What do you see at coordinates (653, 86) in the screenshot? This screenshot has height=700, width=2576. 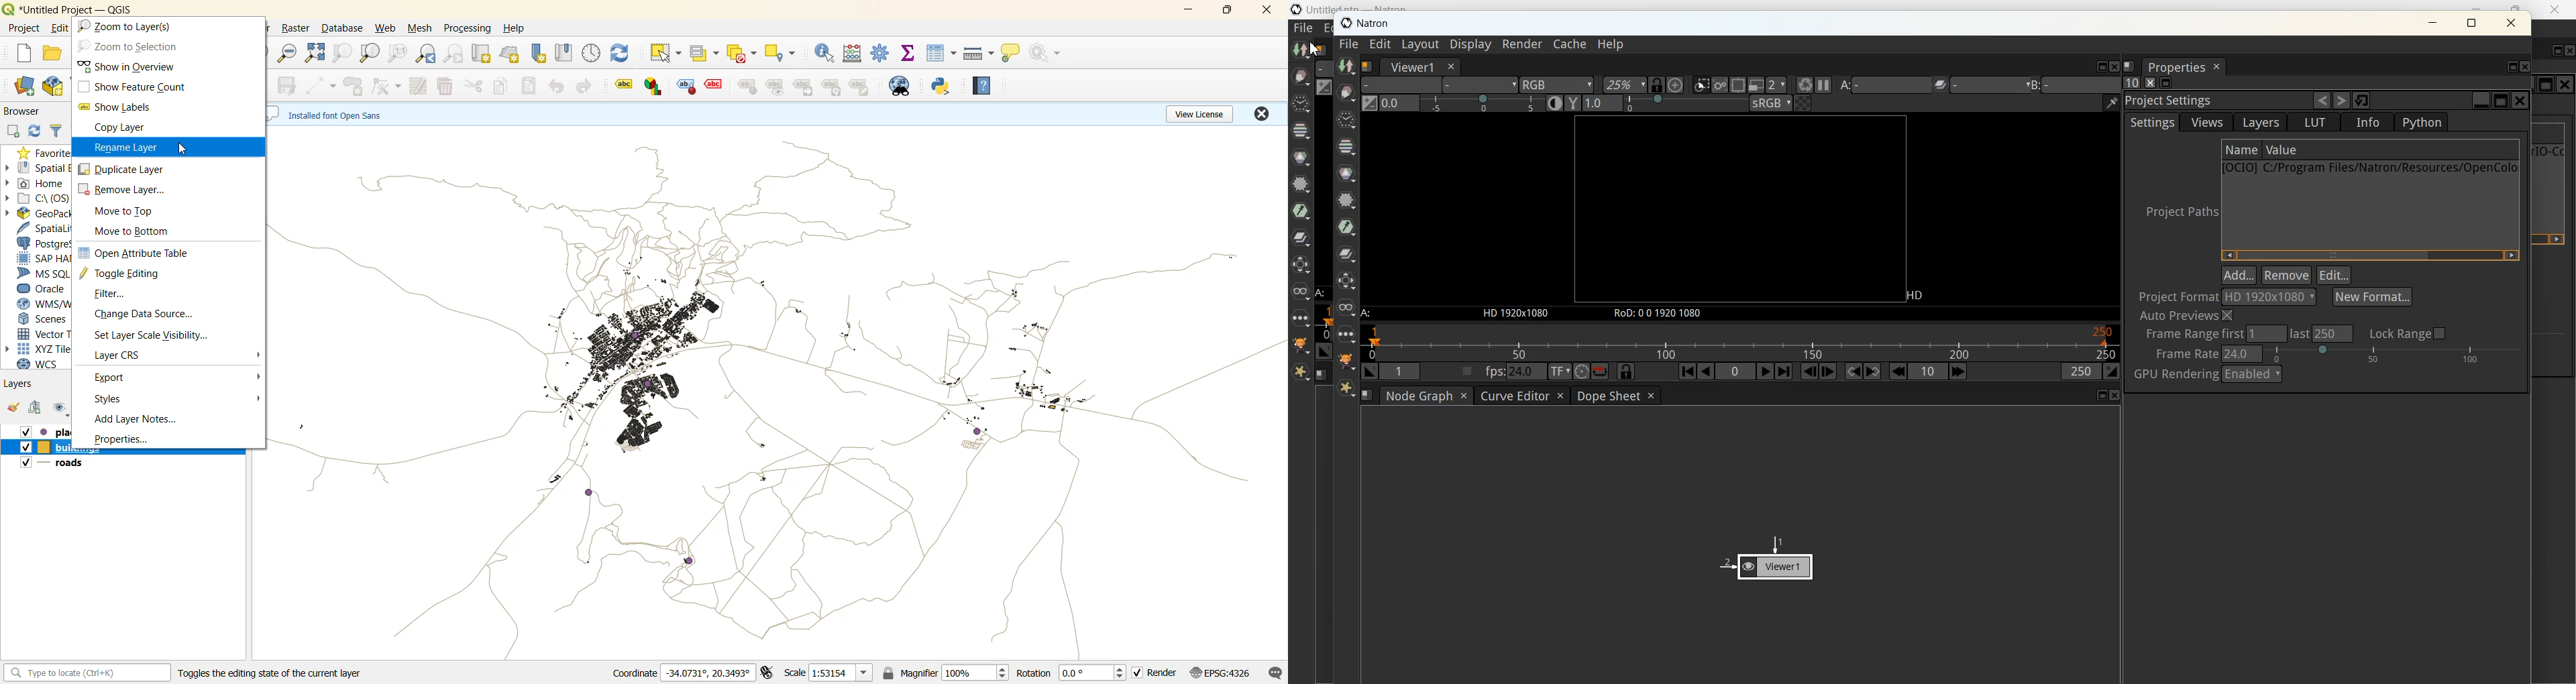 I see `graph` at bounding box center [653, 86].